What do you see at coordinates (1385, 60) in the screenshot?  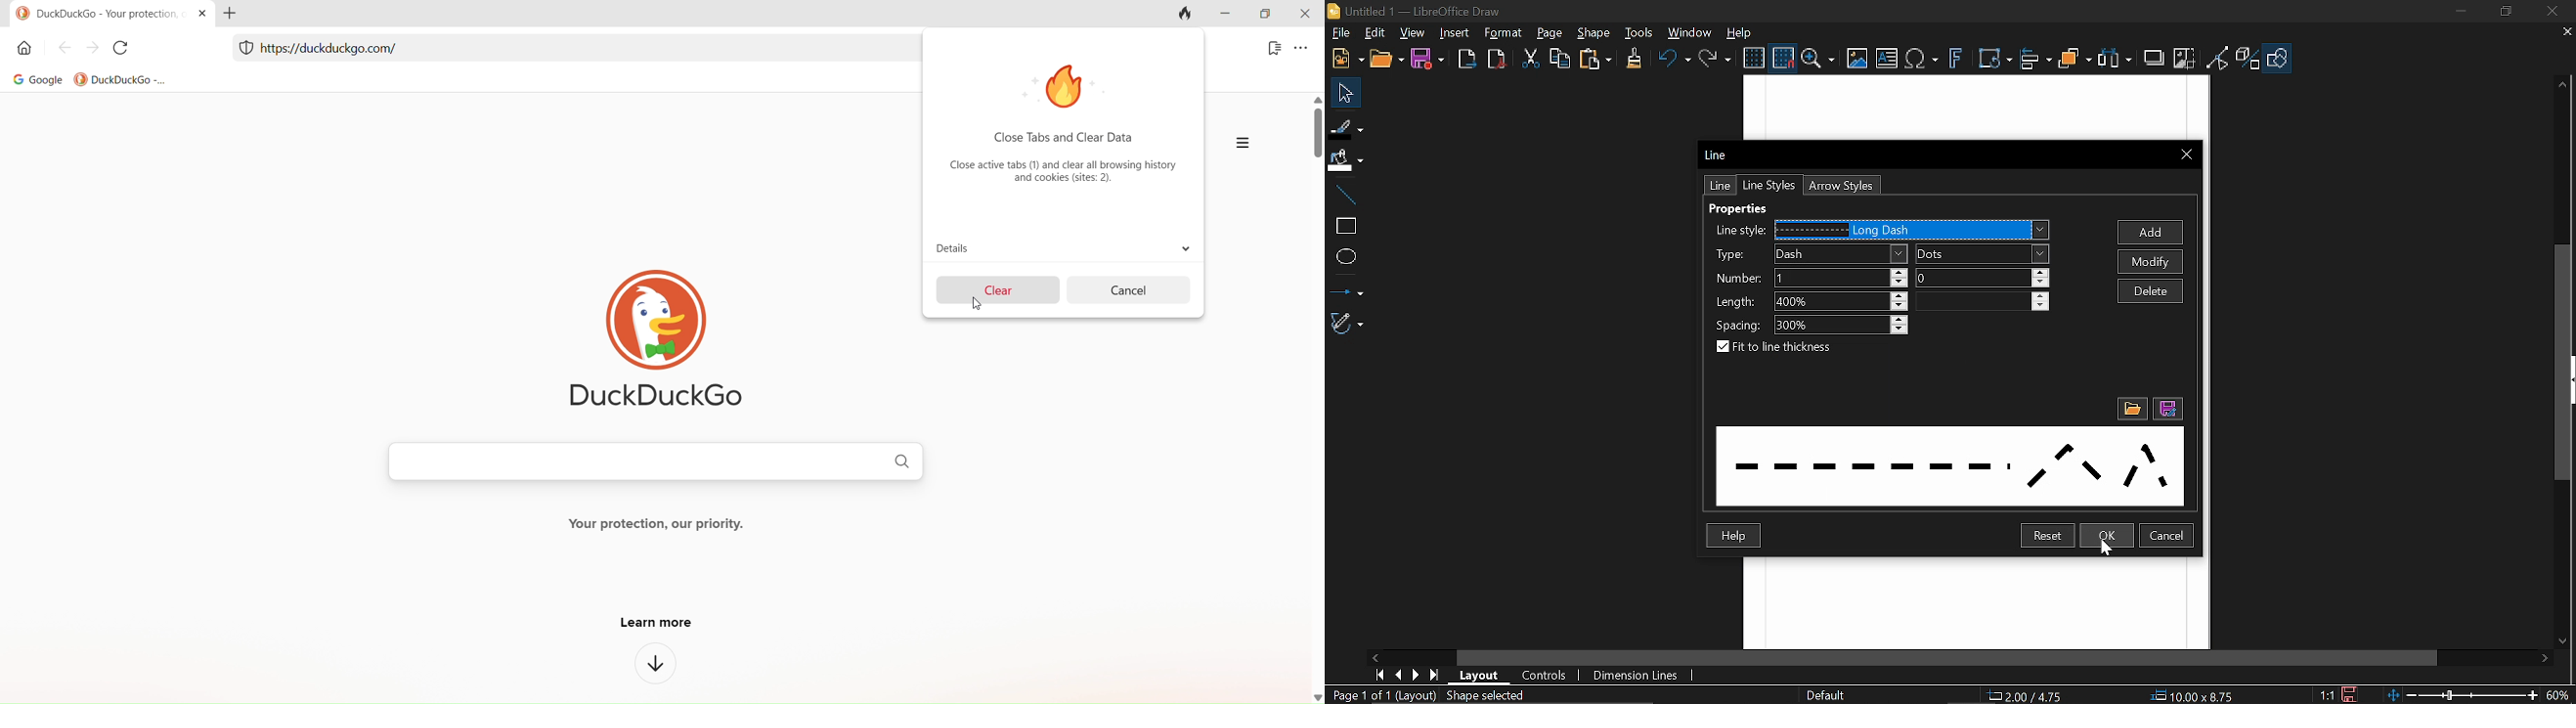 I see `Open` at bounding box center [1385, 60].